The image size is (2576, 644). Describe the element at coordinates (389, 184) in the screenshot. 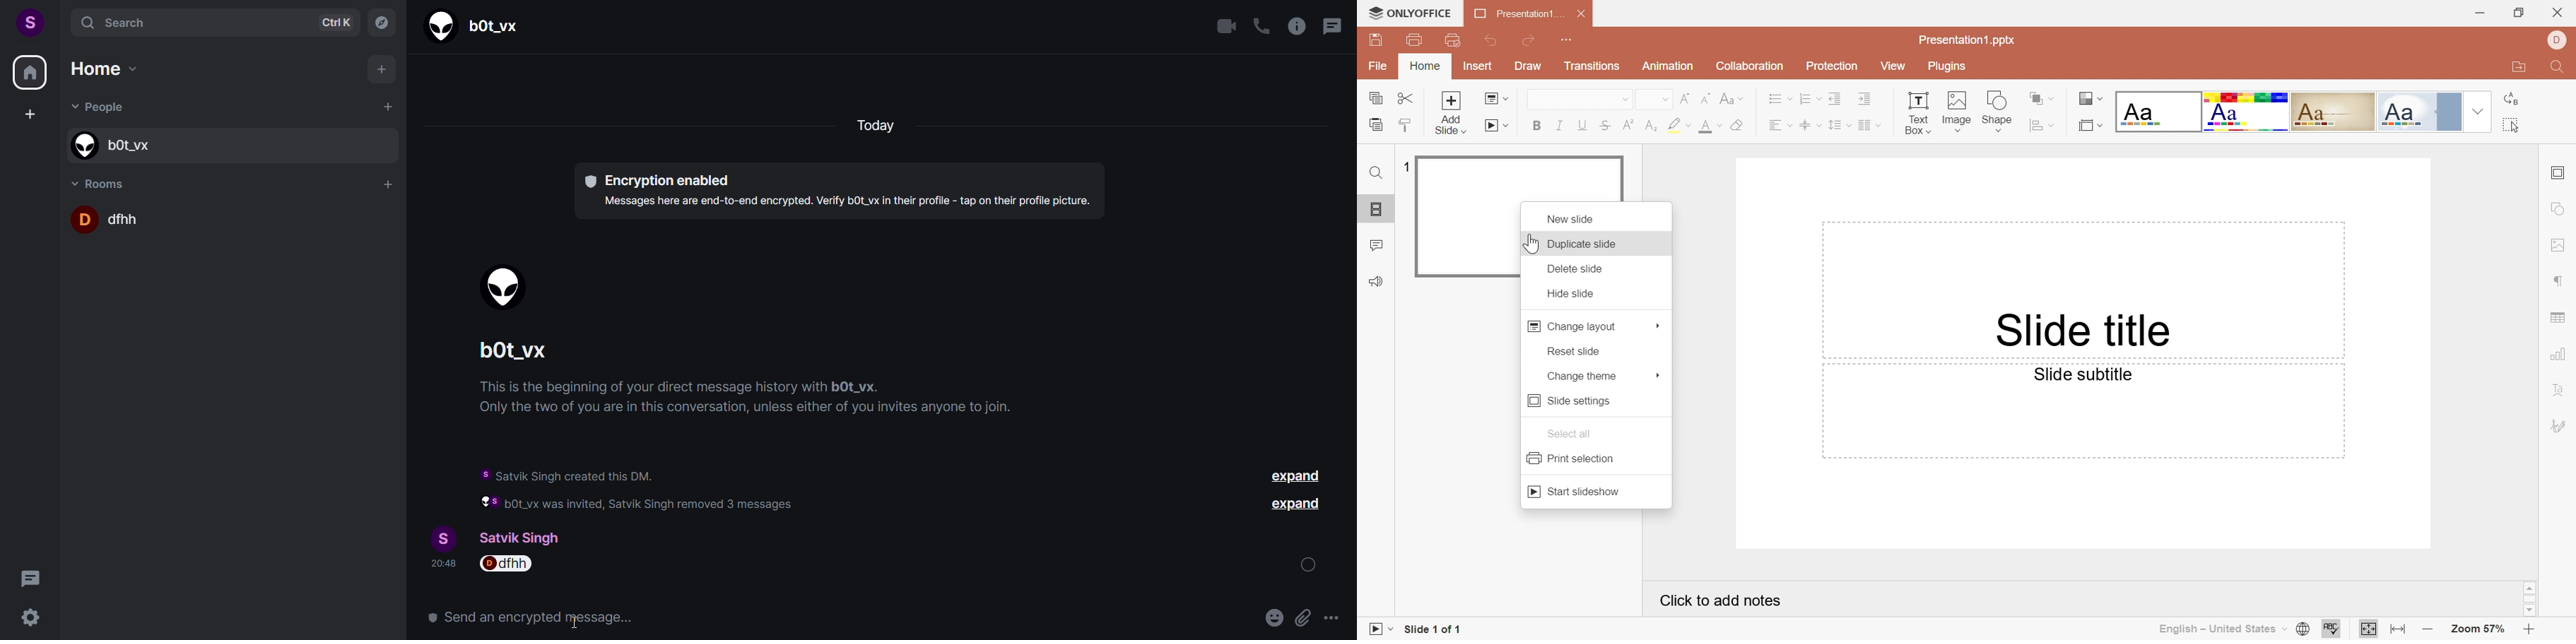

I see `add room` at that location.